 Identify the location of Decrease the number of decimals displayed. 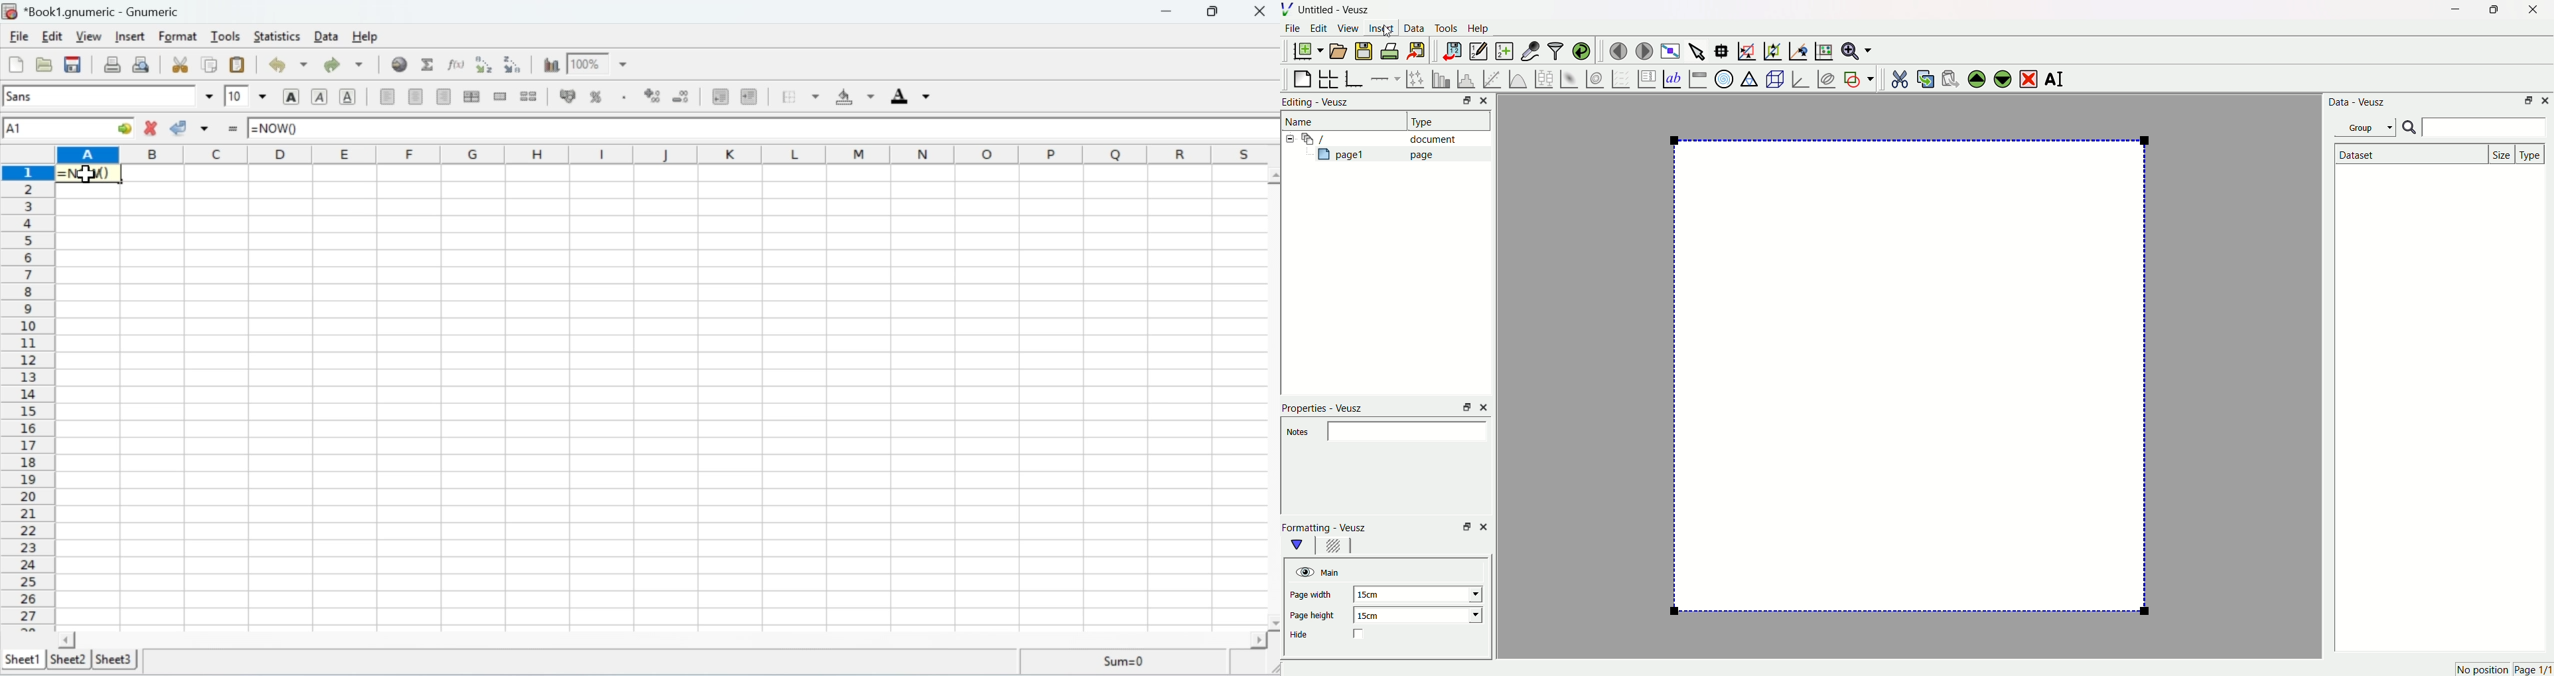
(683, 94).